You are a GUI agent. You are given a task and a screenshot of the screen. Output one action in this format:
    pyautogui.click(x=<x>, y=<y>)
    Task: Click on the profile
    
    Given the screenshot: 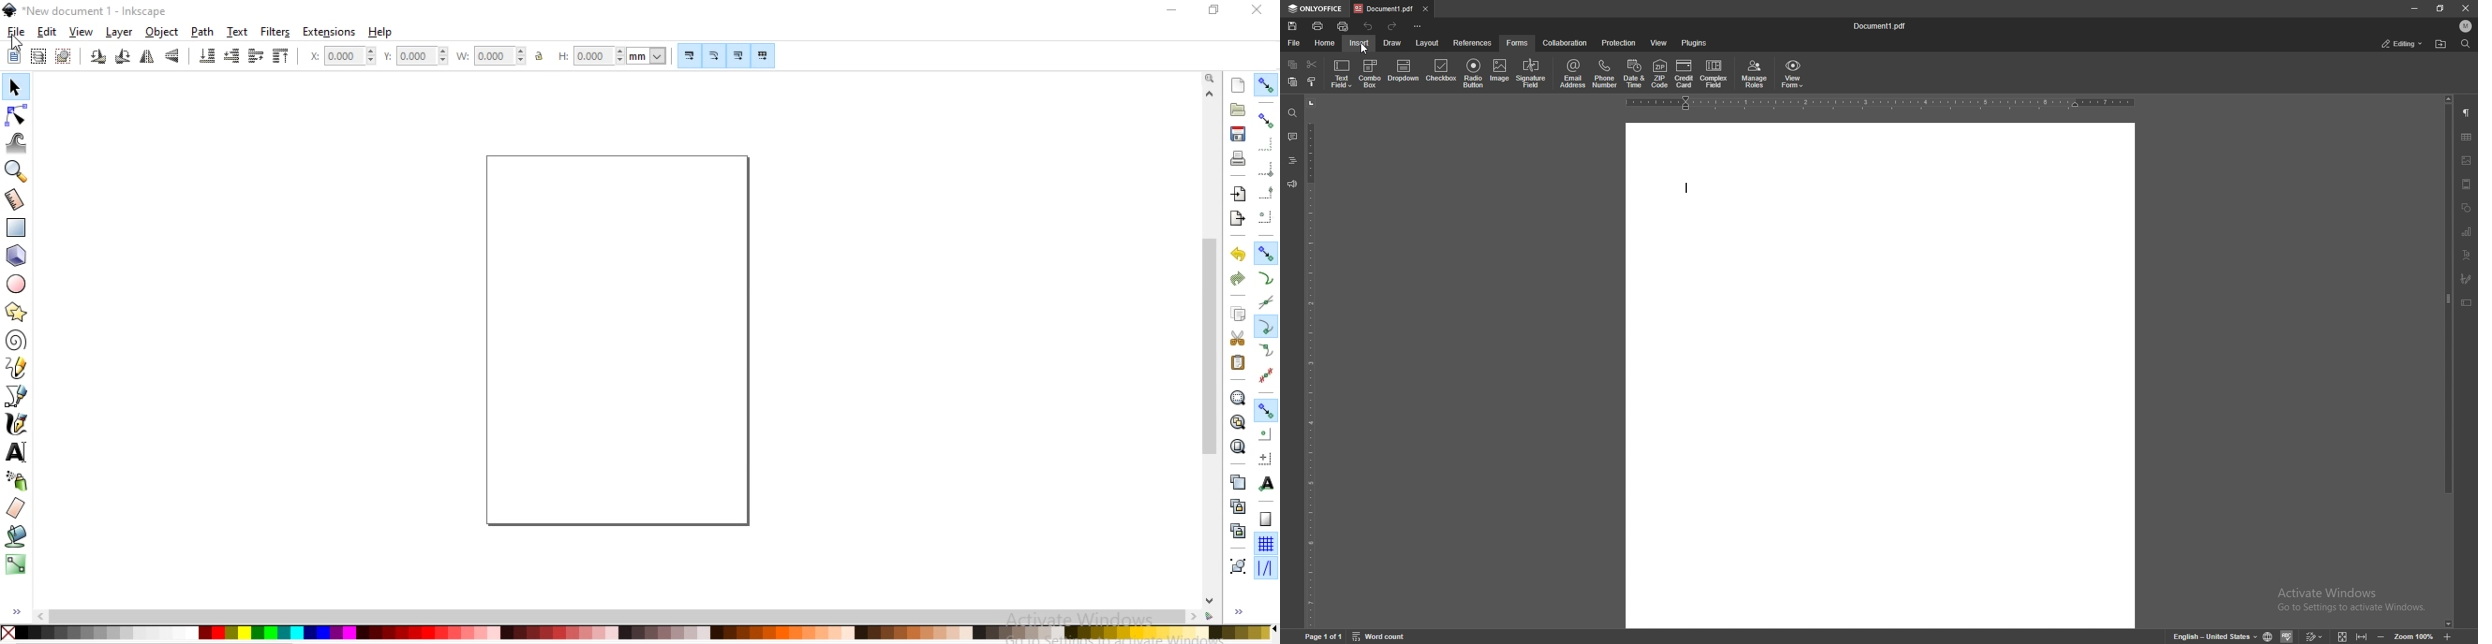 What is the action you would take?
    pyautogui.click(x=2467, y=26)
    